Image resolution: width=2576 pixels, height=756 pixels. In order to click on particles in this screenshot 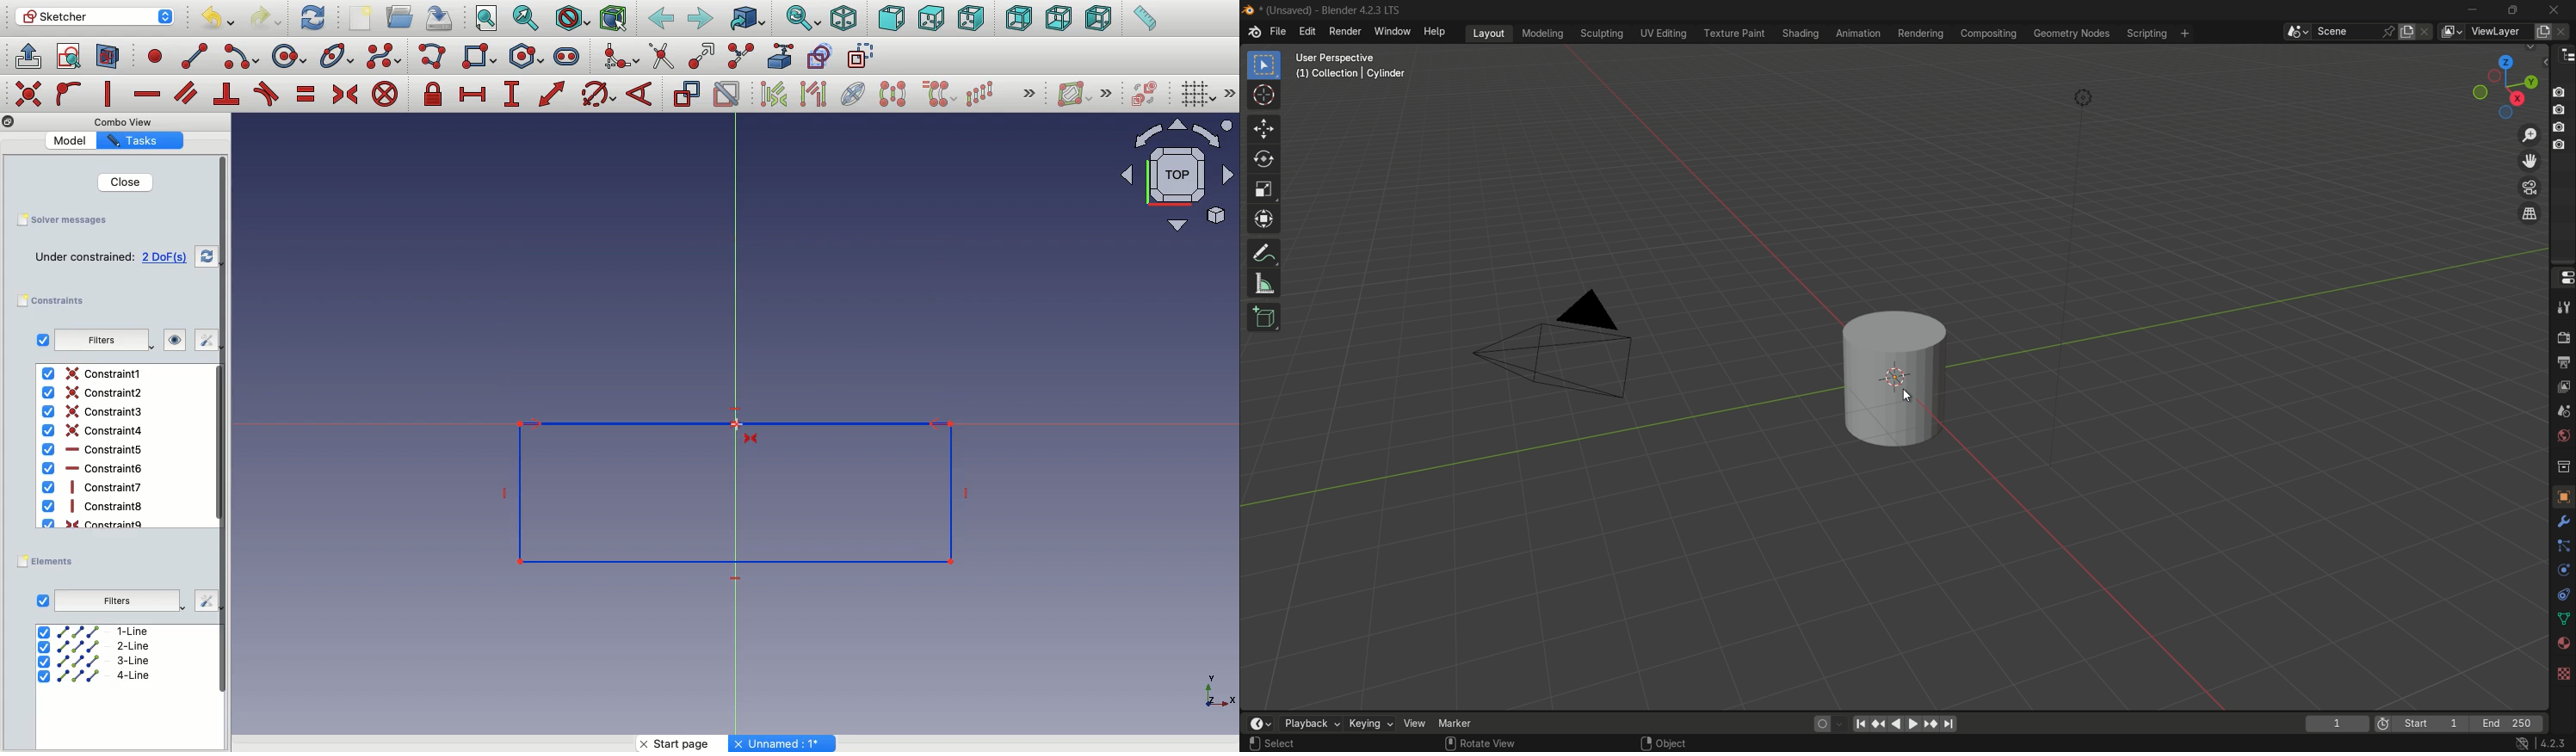, I will do `click(2561, 547)`.